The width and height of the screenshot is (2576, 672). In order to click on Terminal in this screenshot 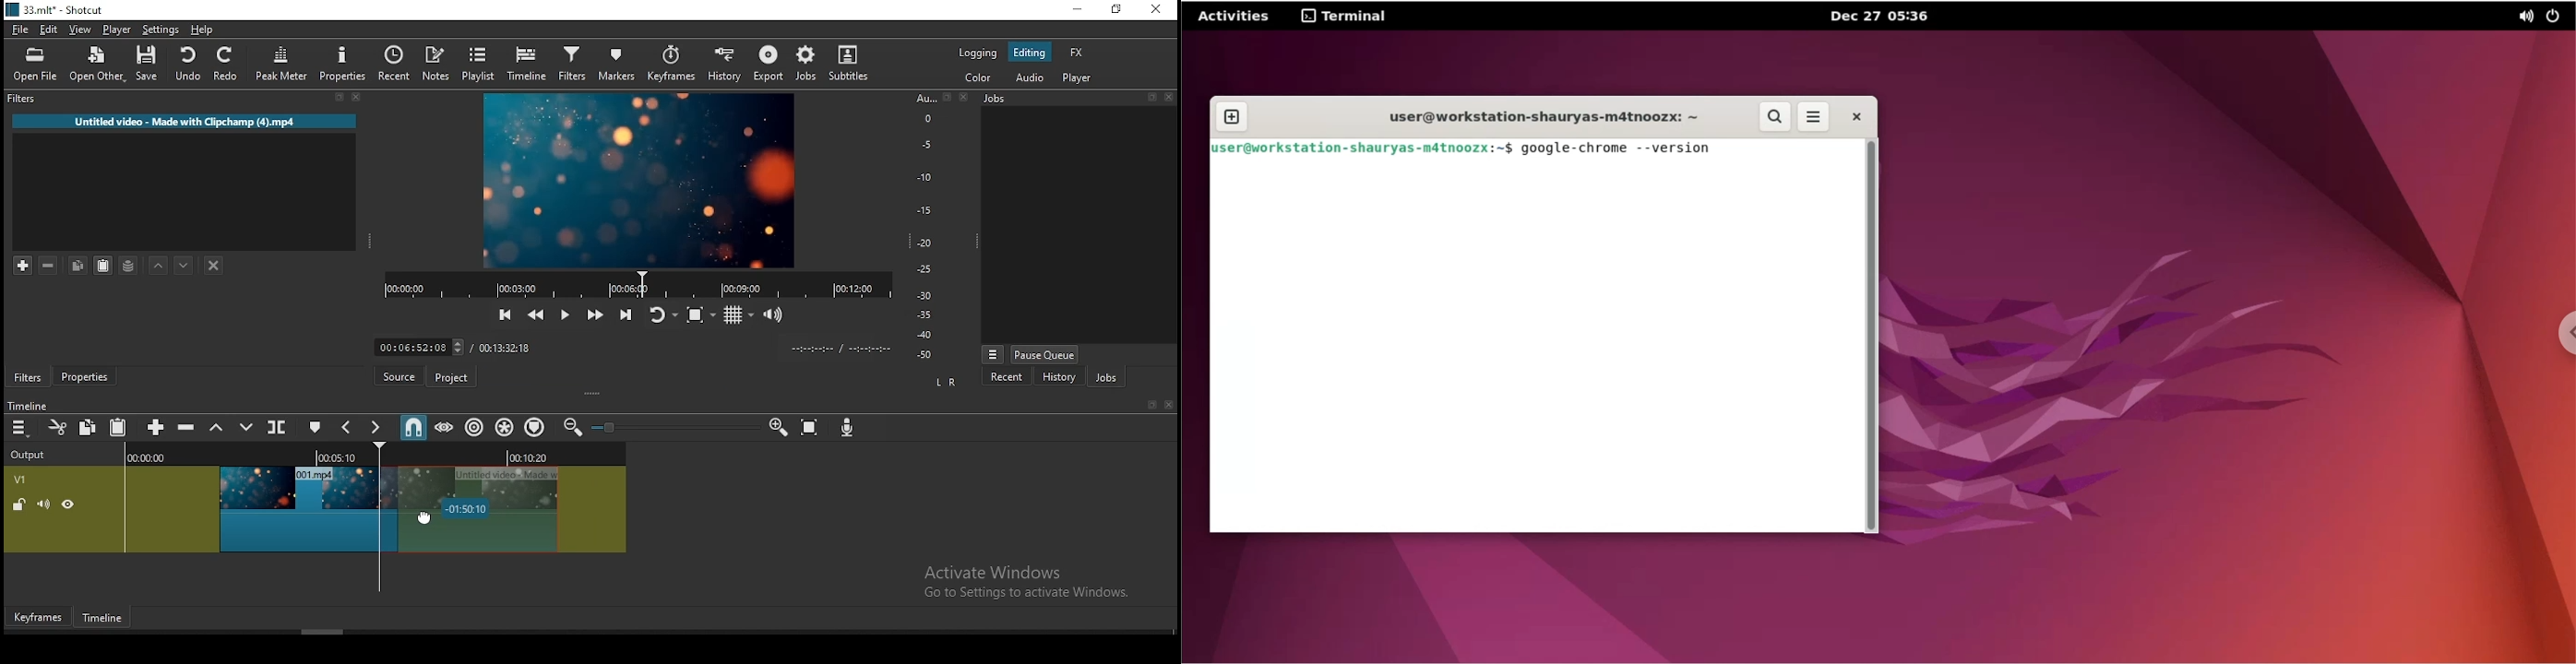, I will do `click(1340, 16)`.